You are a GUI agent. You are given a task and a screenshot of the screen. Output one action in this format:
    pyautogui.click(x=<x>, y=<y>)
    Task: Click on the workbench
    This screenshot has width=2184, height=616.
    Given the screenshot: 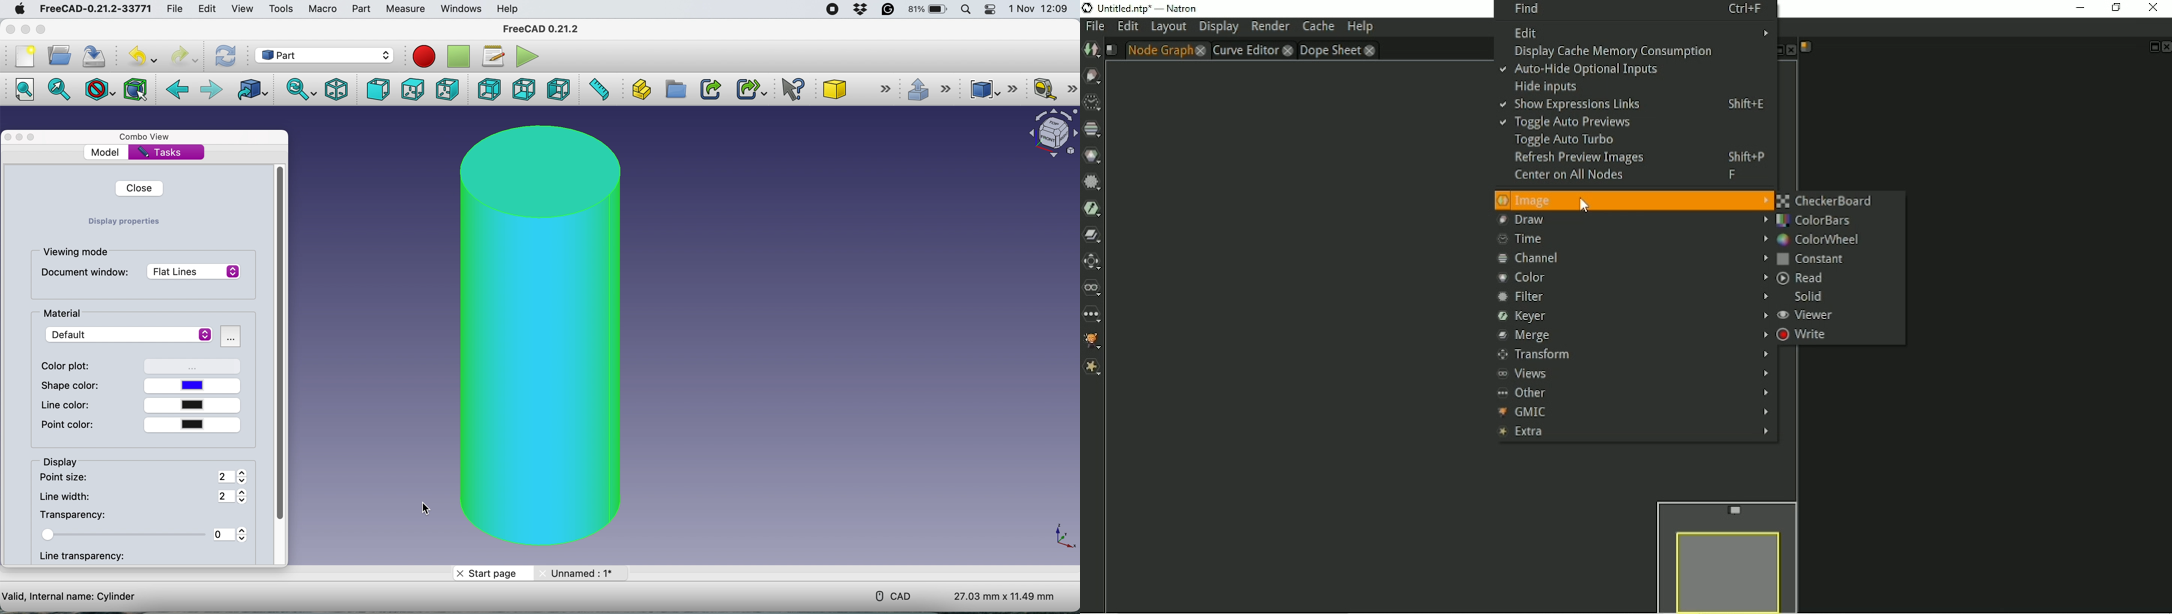 What is the action you would take?
    pyautogui.click(x=326, y=55)
    